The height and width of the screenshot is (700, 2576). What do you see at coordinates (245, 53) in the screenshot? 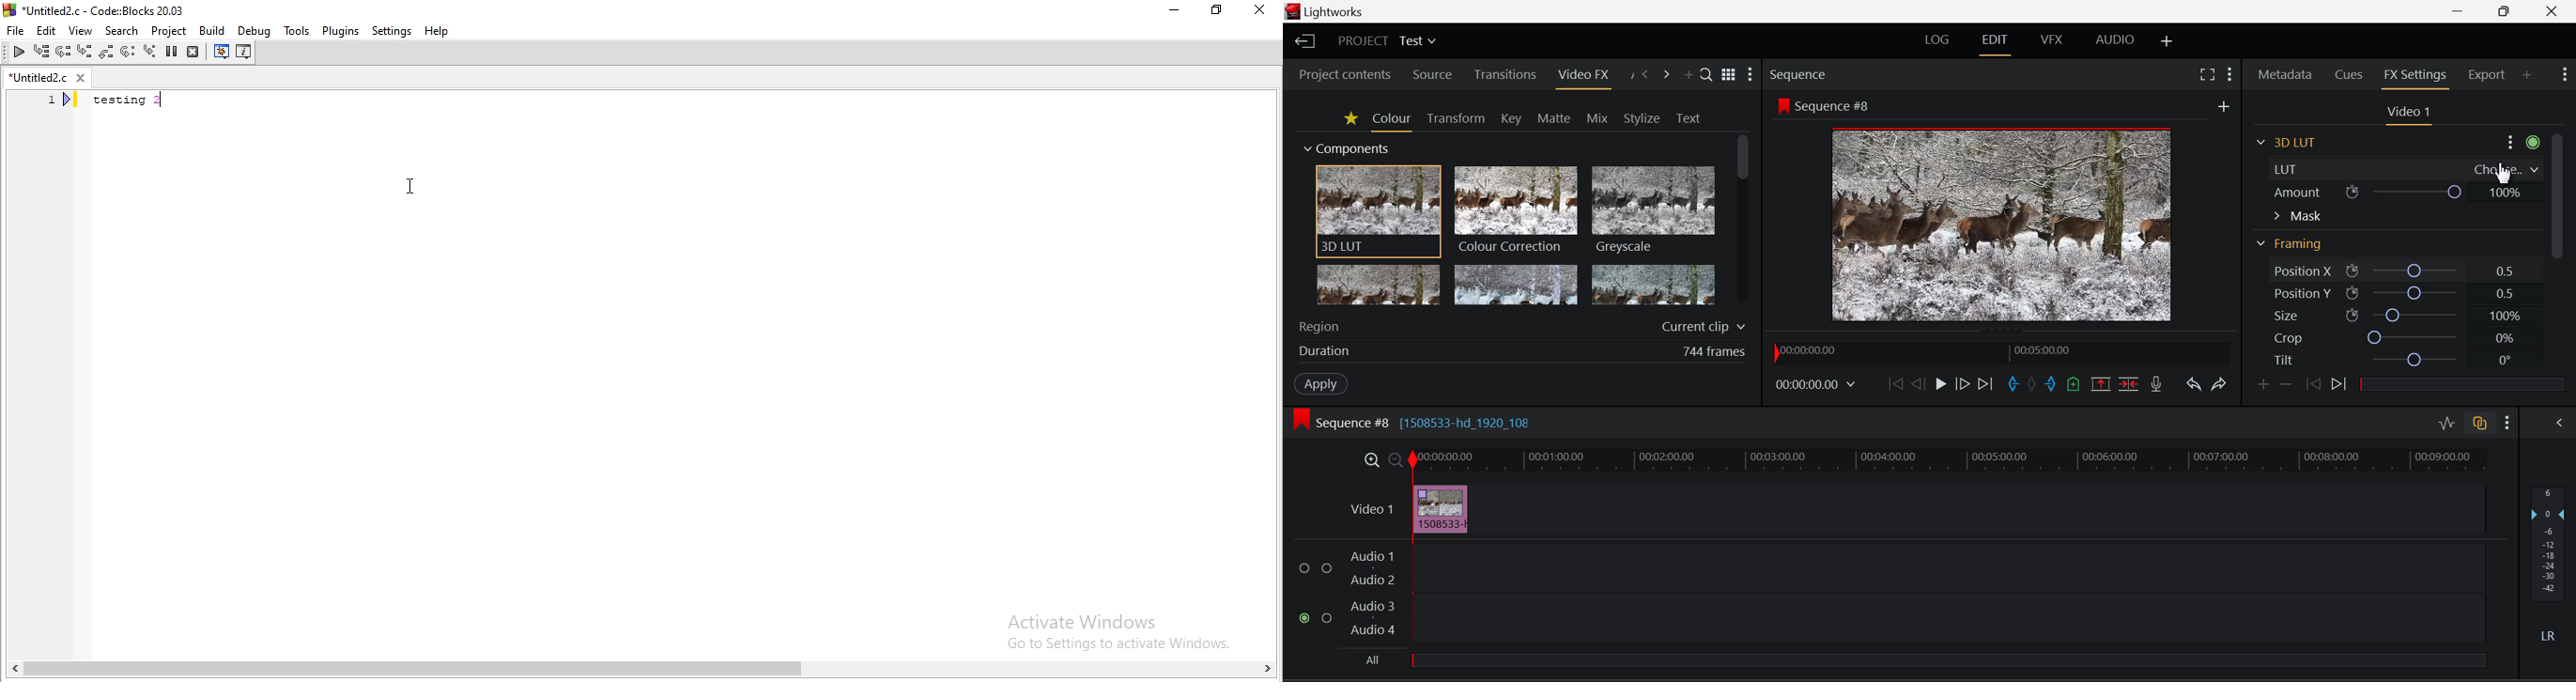
I see `various info` at bounding box center [245, 53].